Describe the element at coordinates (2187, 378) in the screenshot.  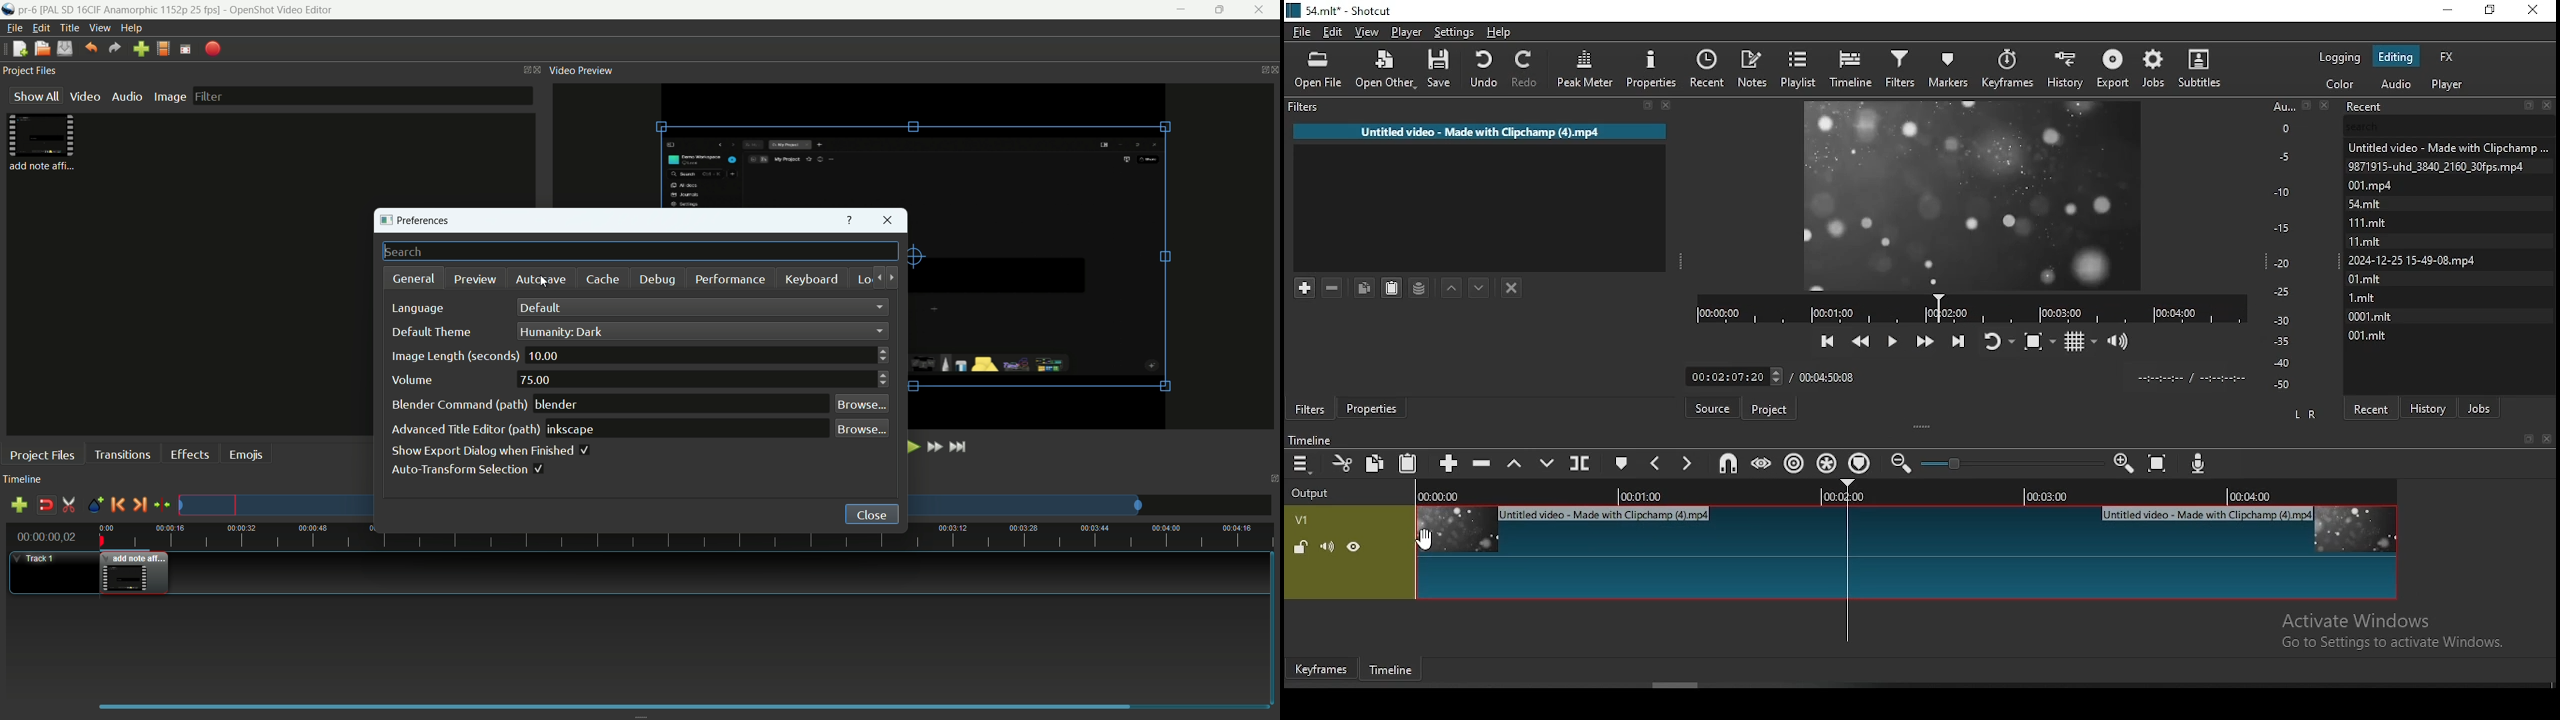
I see `timer` at that location.